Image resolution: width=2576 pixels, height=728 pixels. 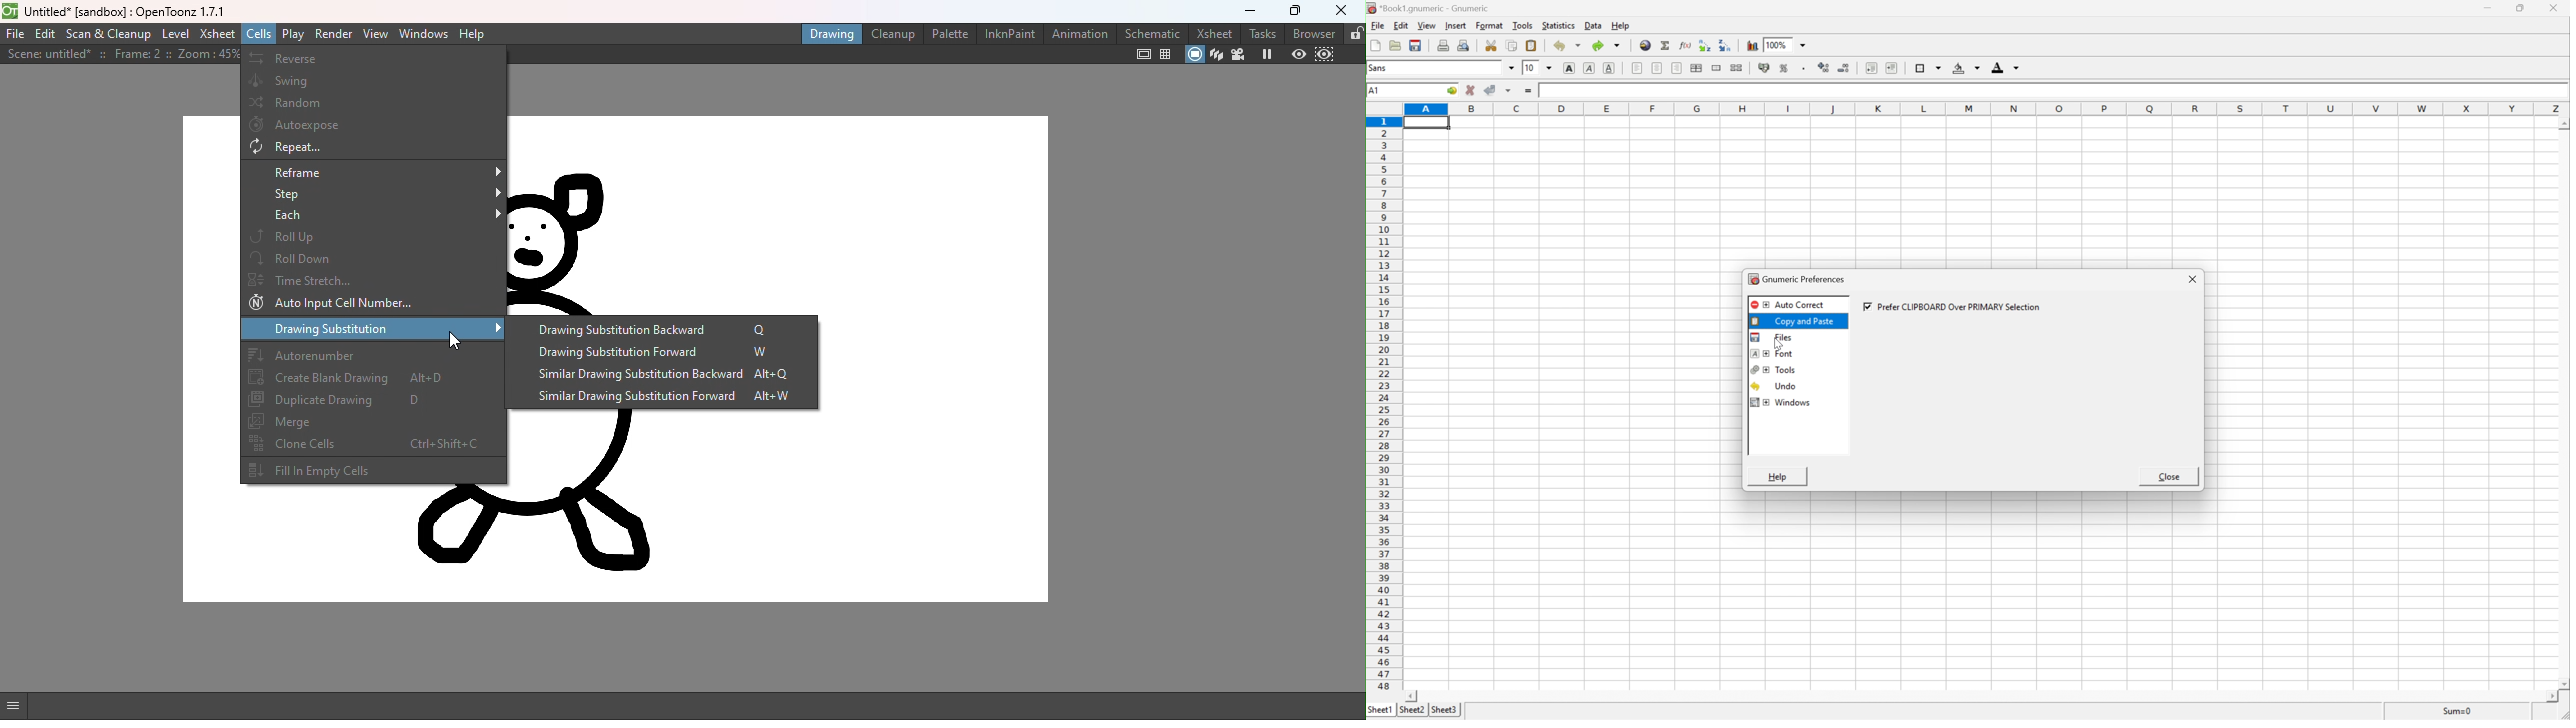 What do you see at coordinates (1558, 27) in the screenshot?
I see `statistics` at bounding box center [1558, 27].